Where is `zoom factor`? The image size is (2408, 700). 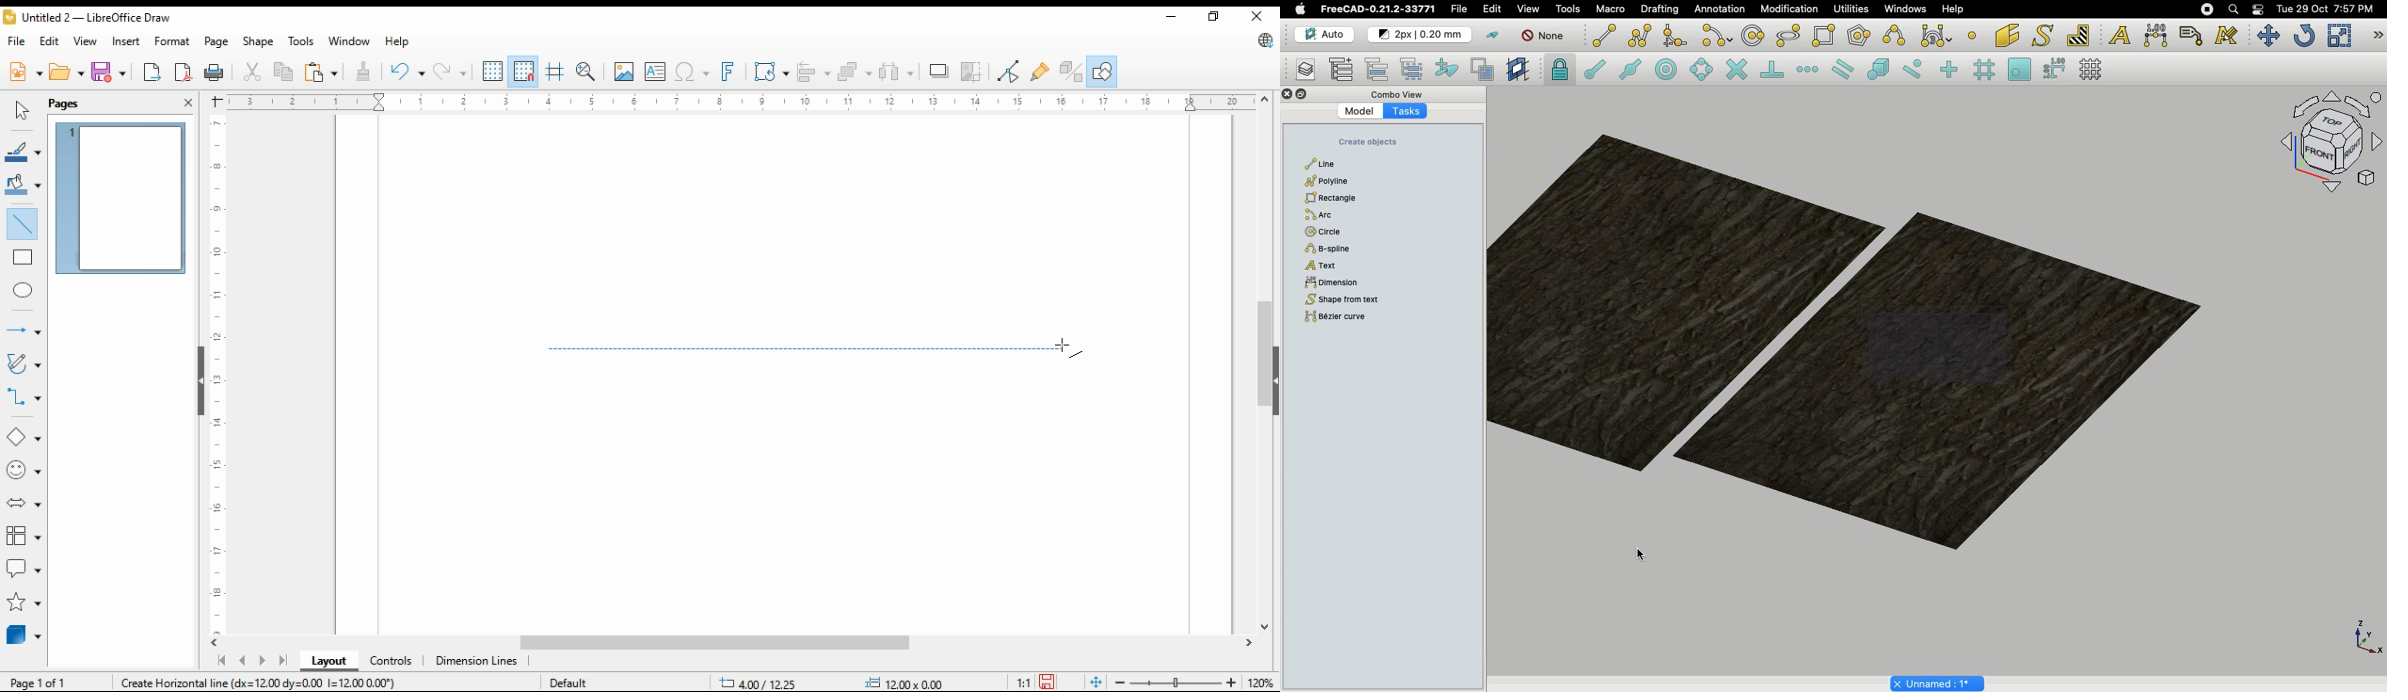
zoom factor is located at coordinates (1262, 683).